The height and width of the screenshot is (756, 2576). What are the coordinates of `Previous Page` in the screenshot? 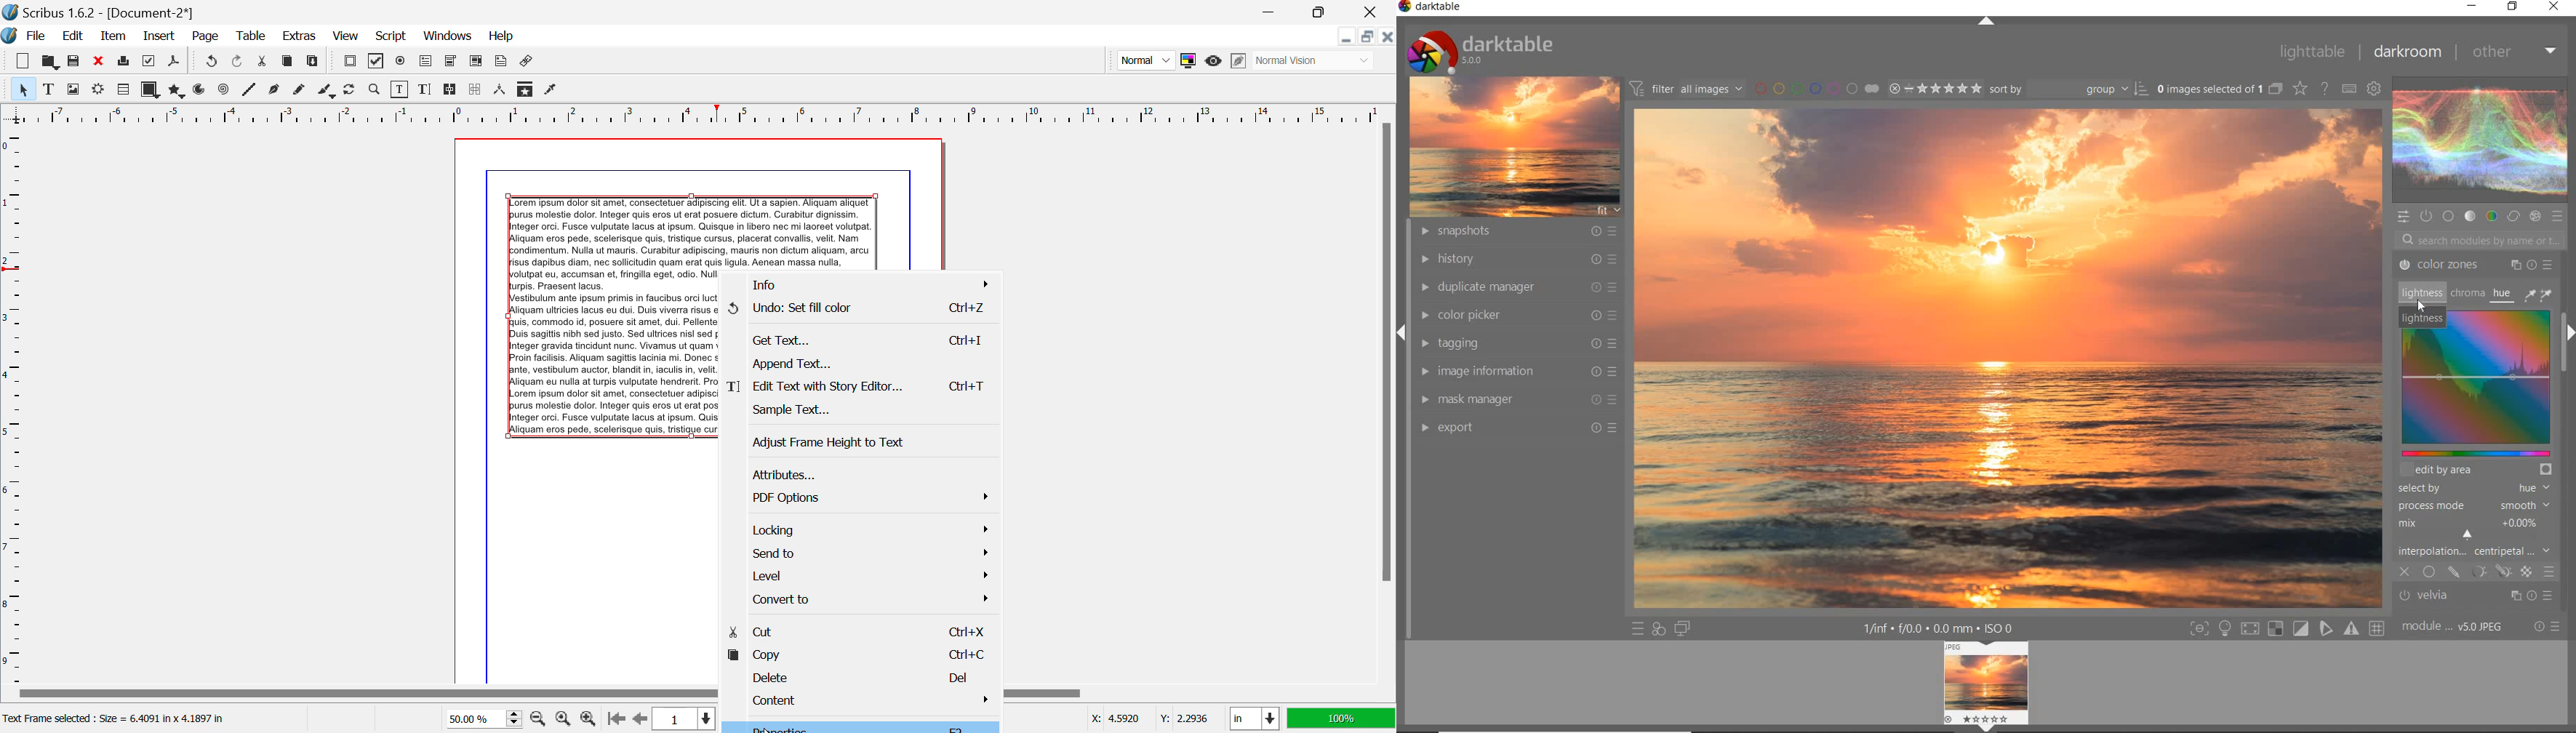 It's located at (639, 719).